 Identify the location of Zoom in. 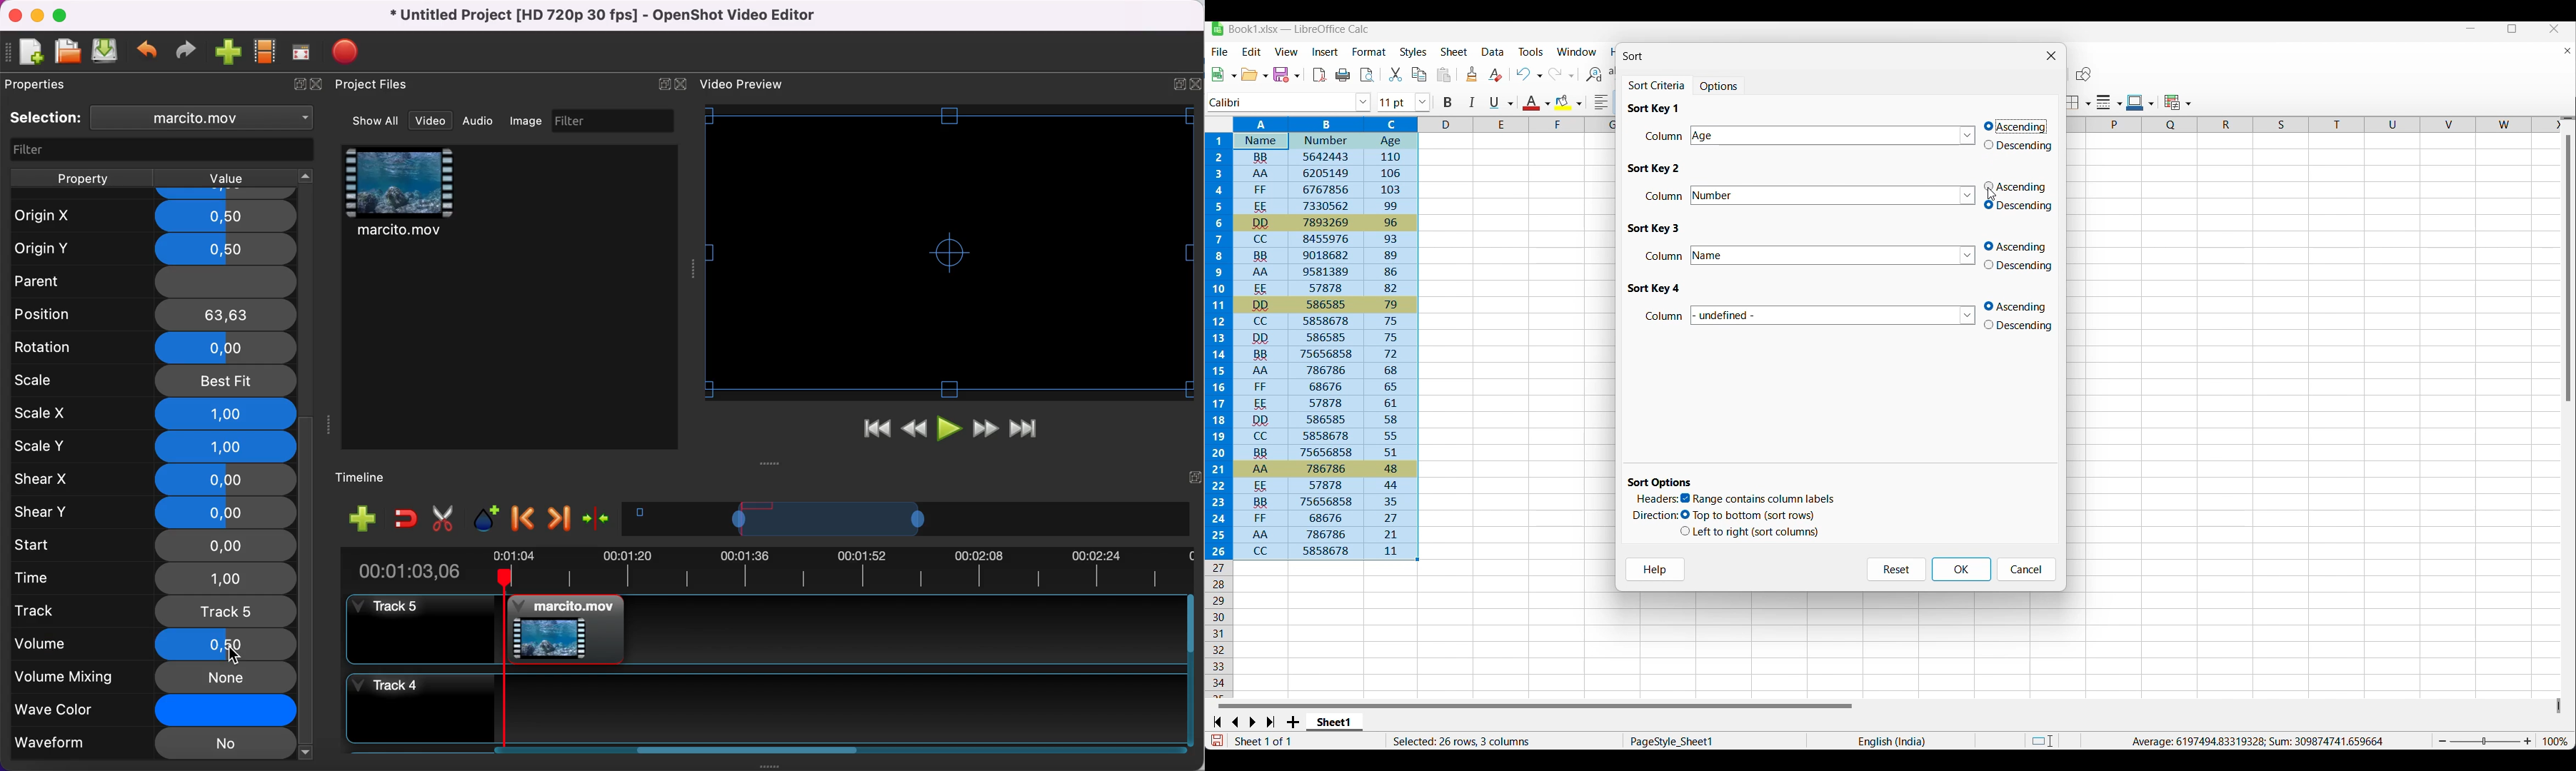
(2527, 741).